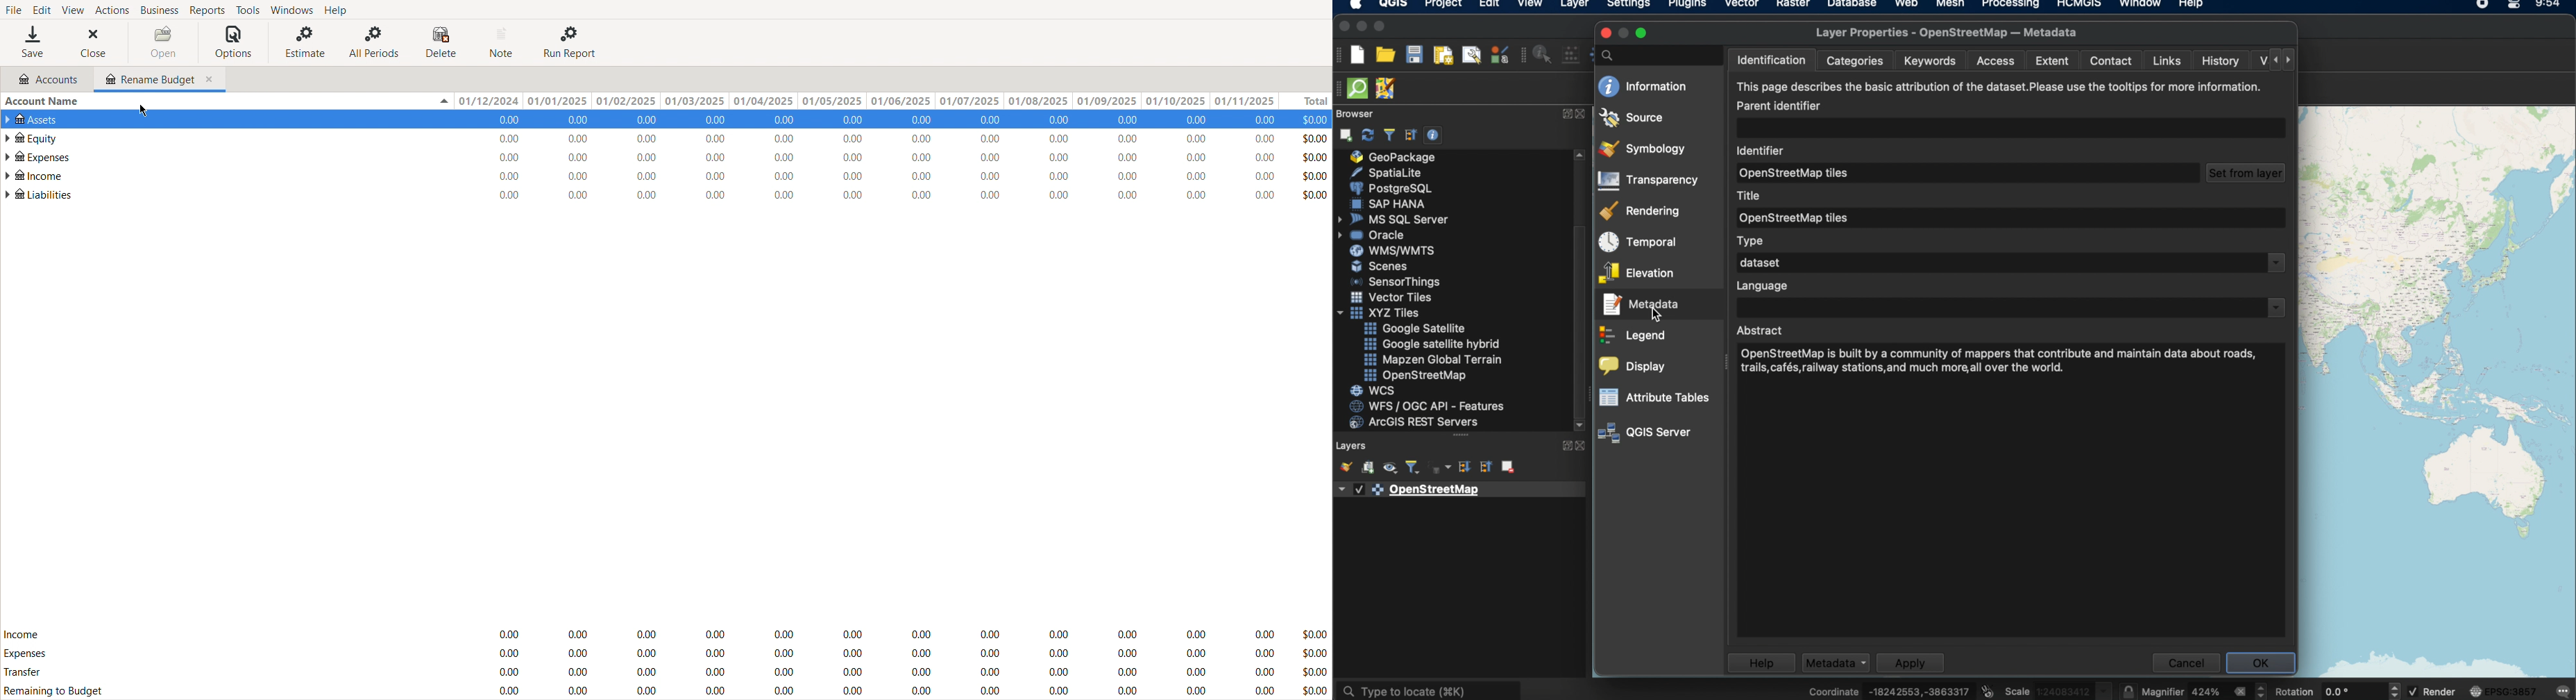  Describe the element at coordinates (2002, 363) in the screenshot. I see `openstreetmap description` at that location.